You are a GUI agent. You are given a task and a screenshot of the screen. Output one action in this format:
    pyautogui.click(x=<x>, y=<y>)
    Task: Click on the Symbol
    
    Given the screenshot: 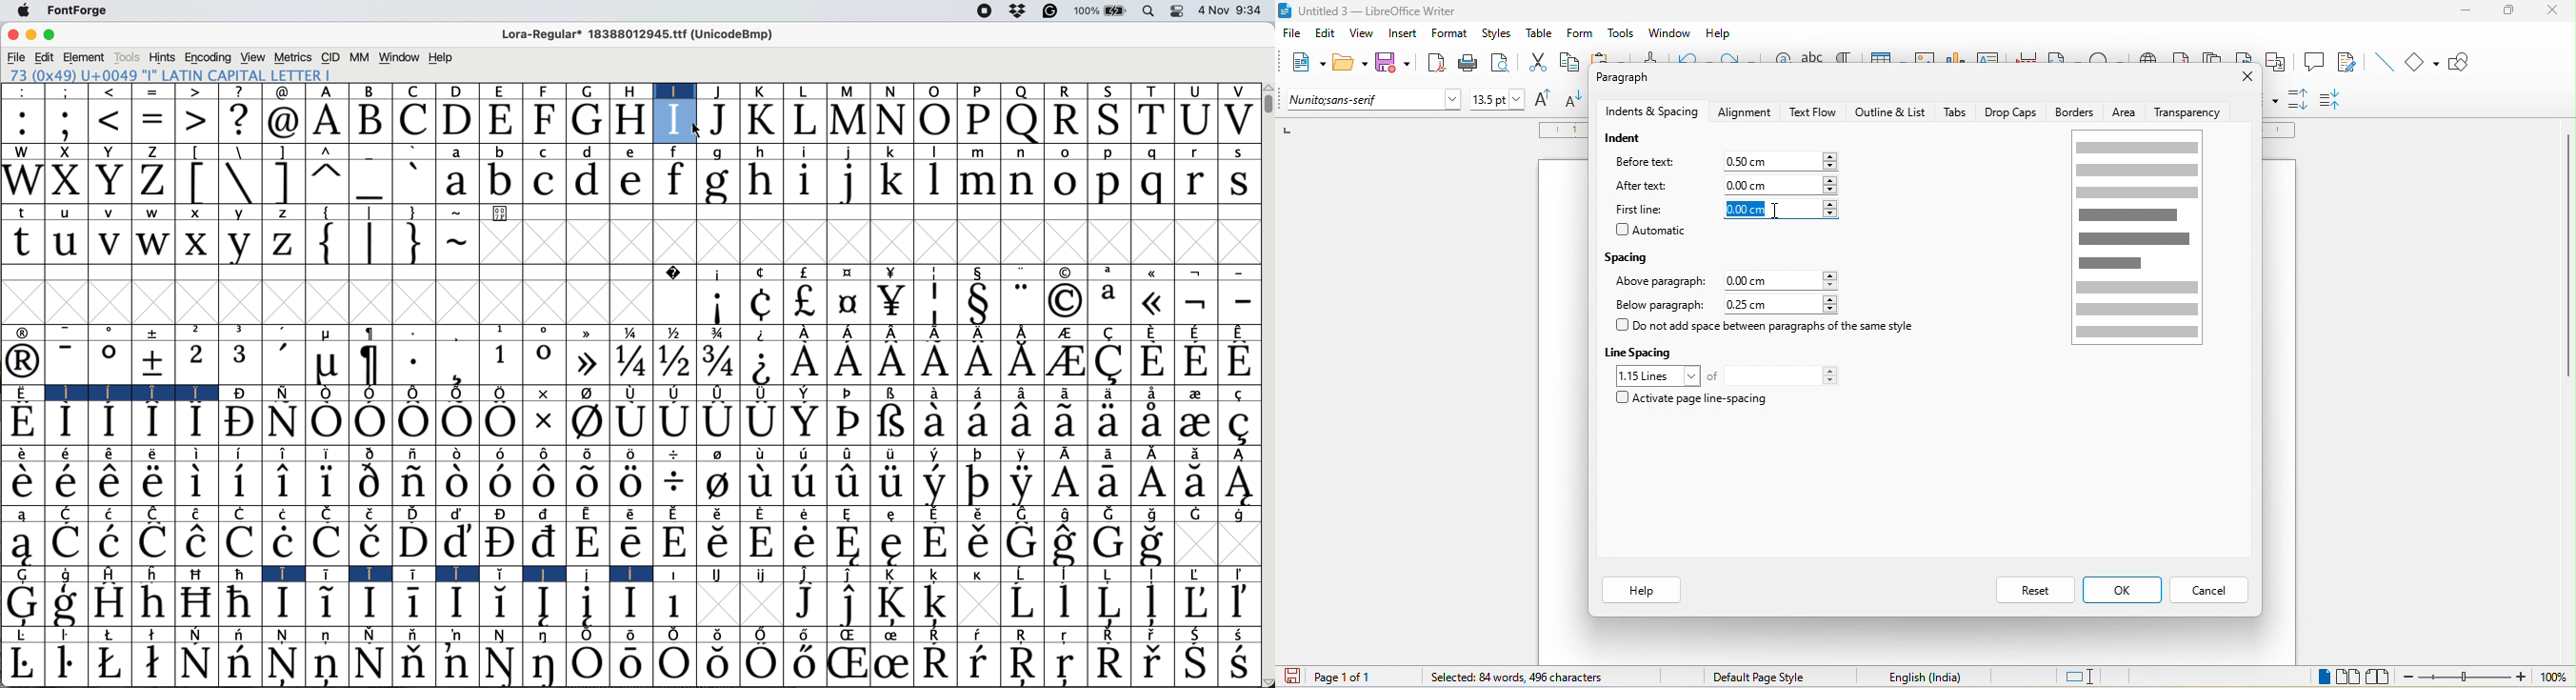 What is the action you would take?
    pyautogui.click(x=718, y=664)
    